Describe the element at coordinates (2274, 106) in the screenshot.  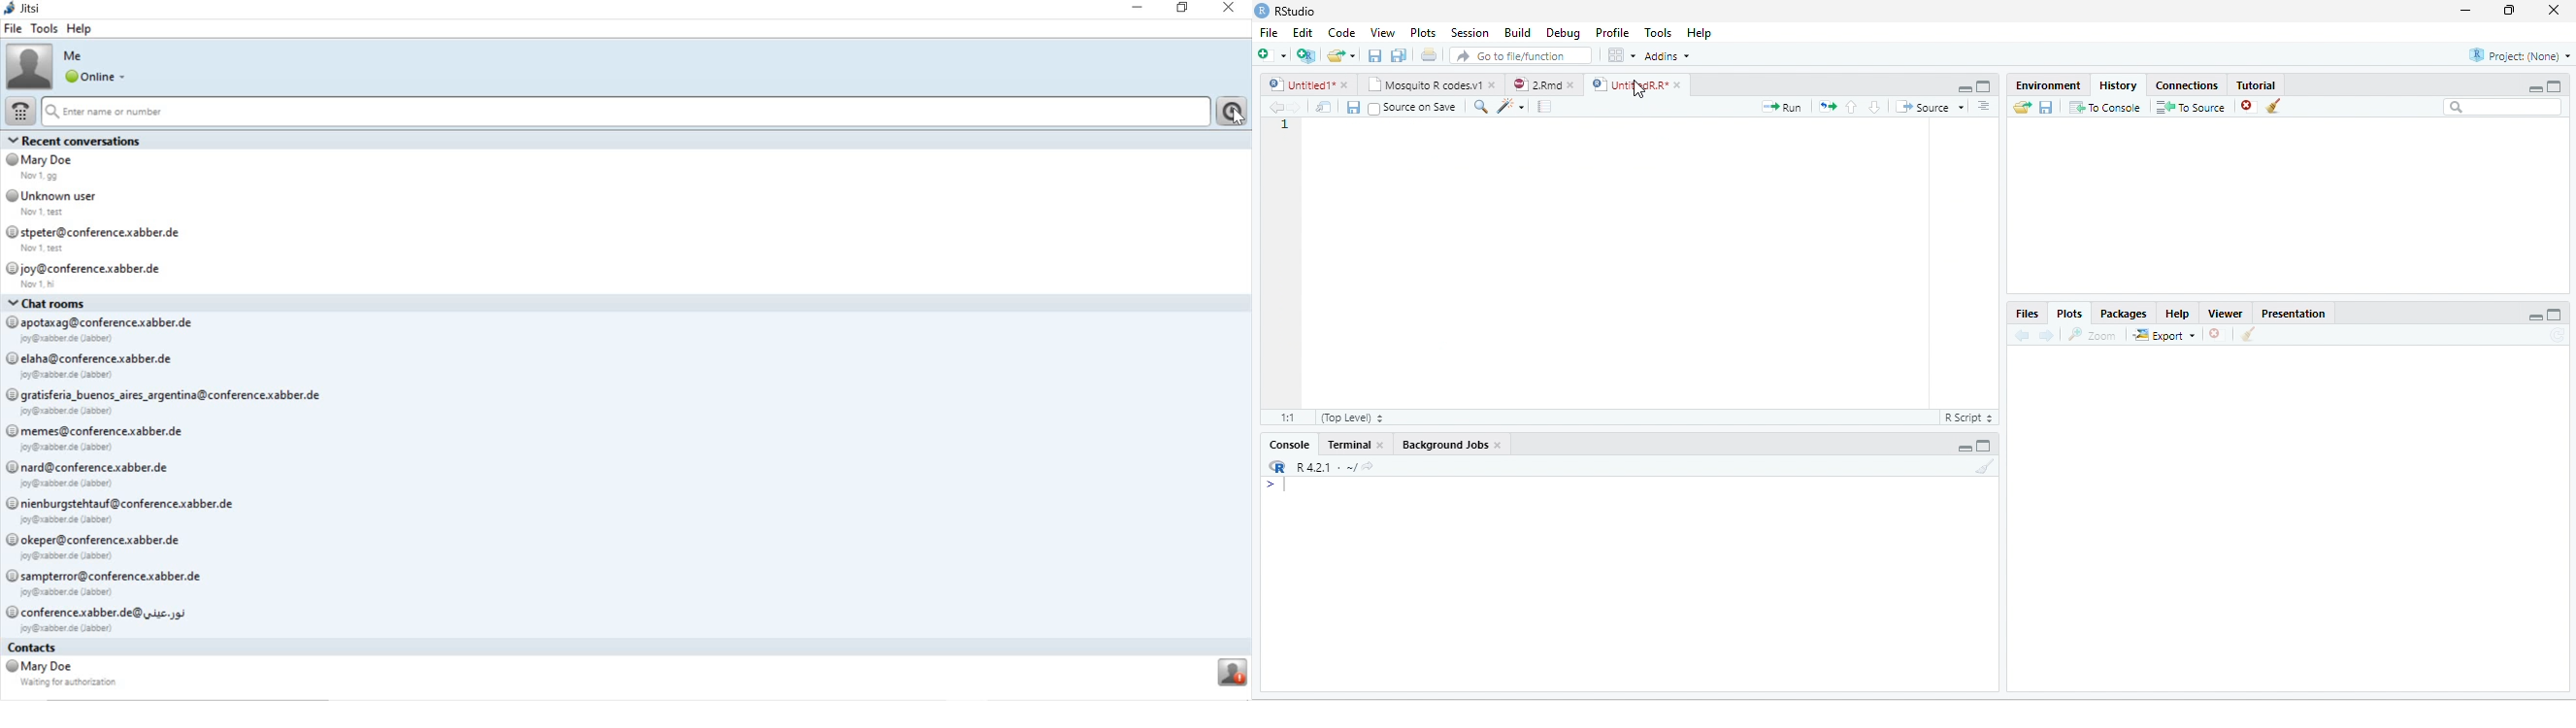
I see `Clear all history entries` at that location.